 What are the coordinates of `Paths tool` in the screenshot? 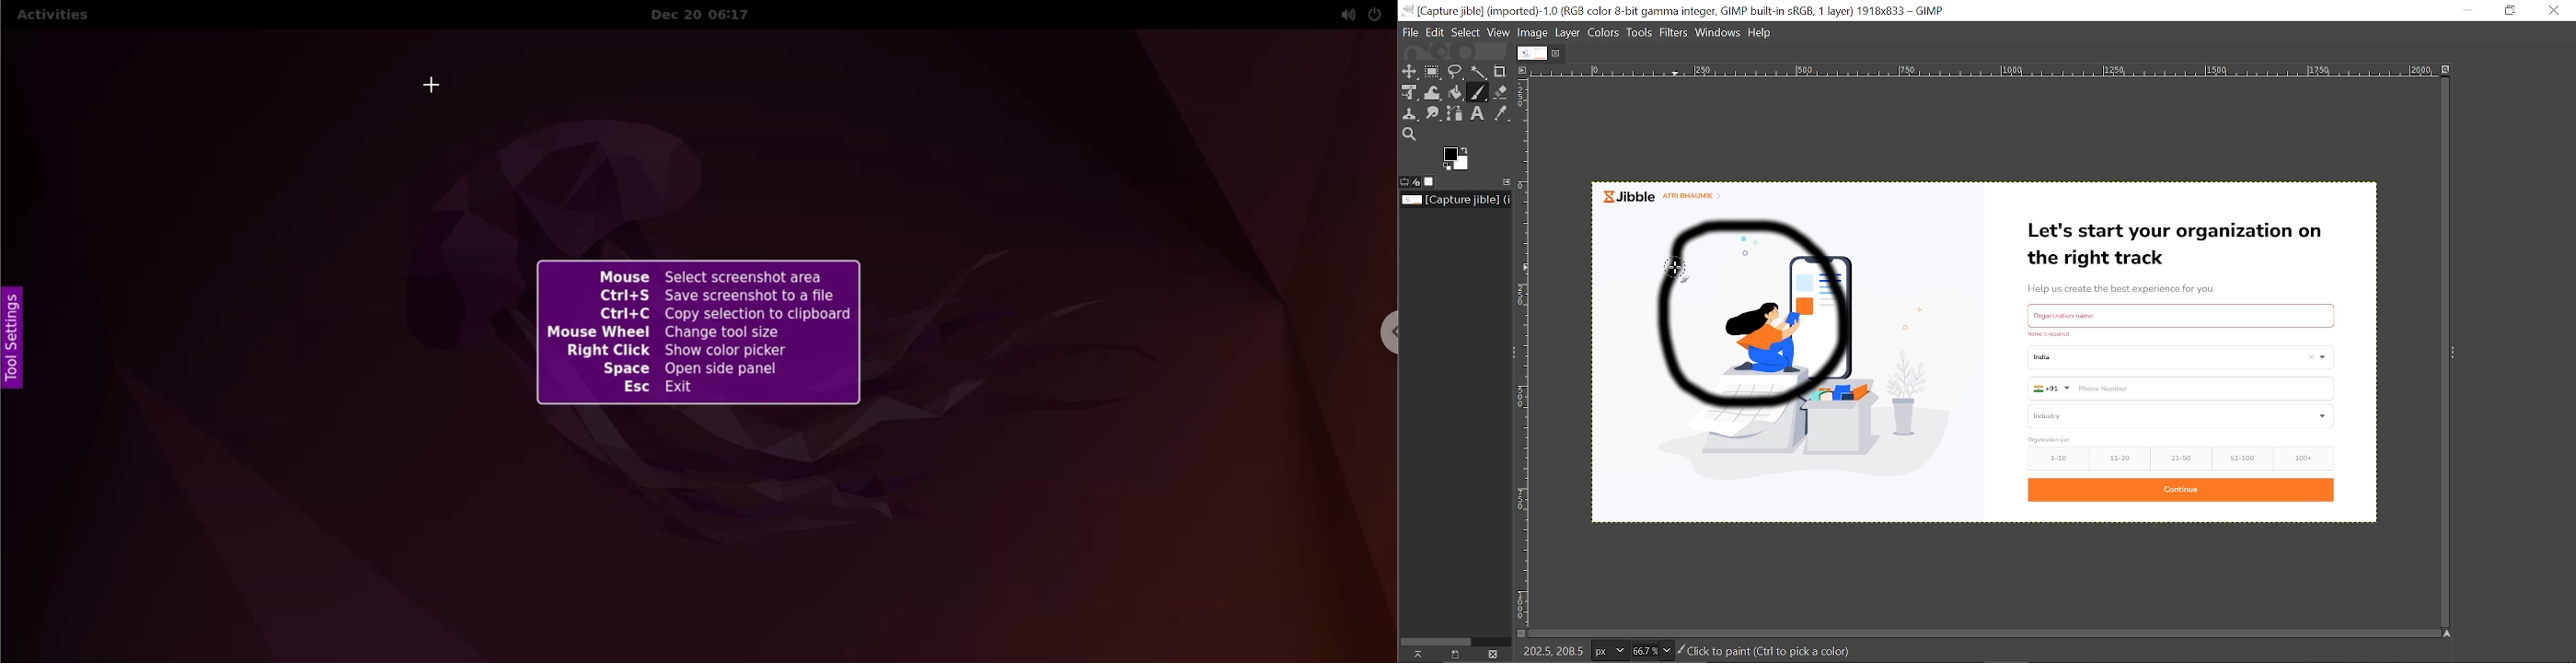 It's located at (1457, 114).